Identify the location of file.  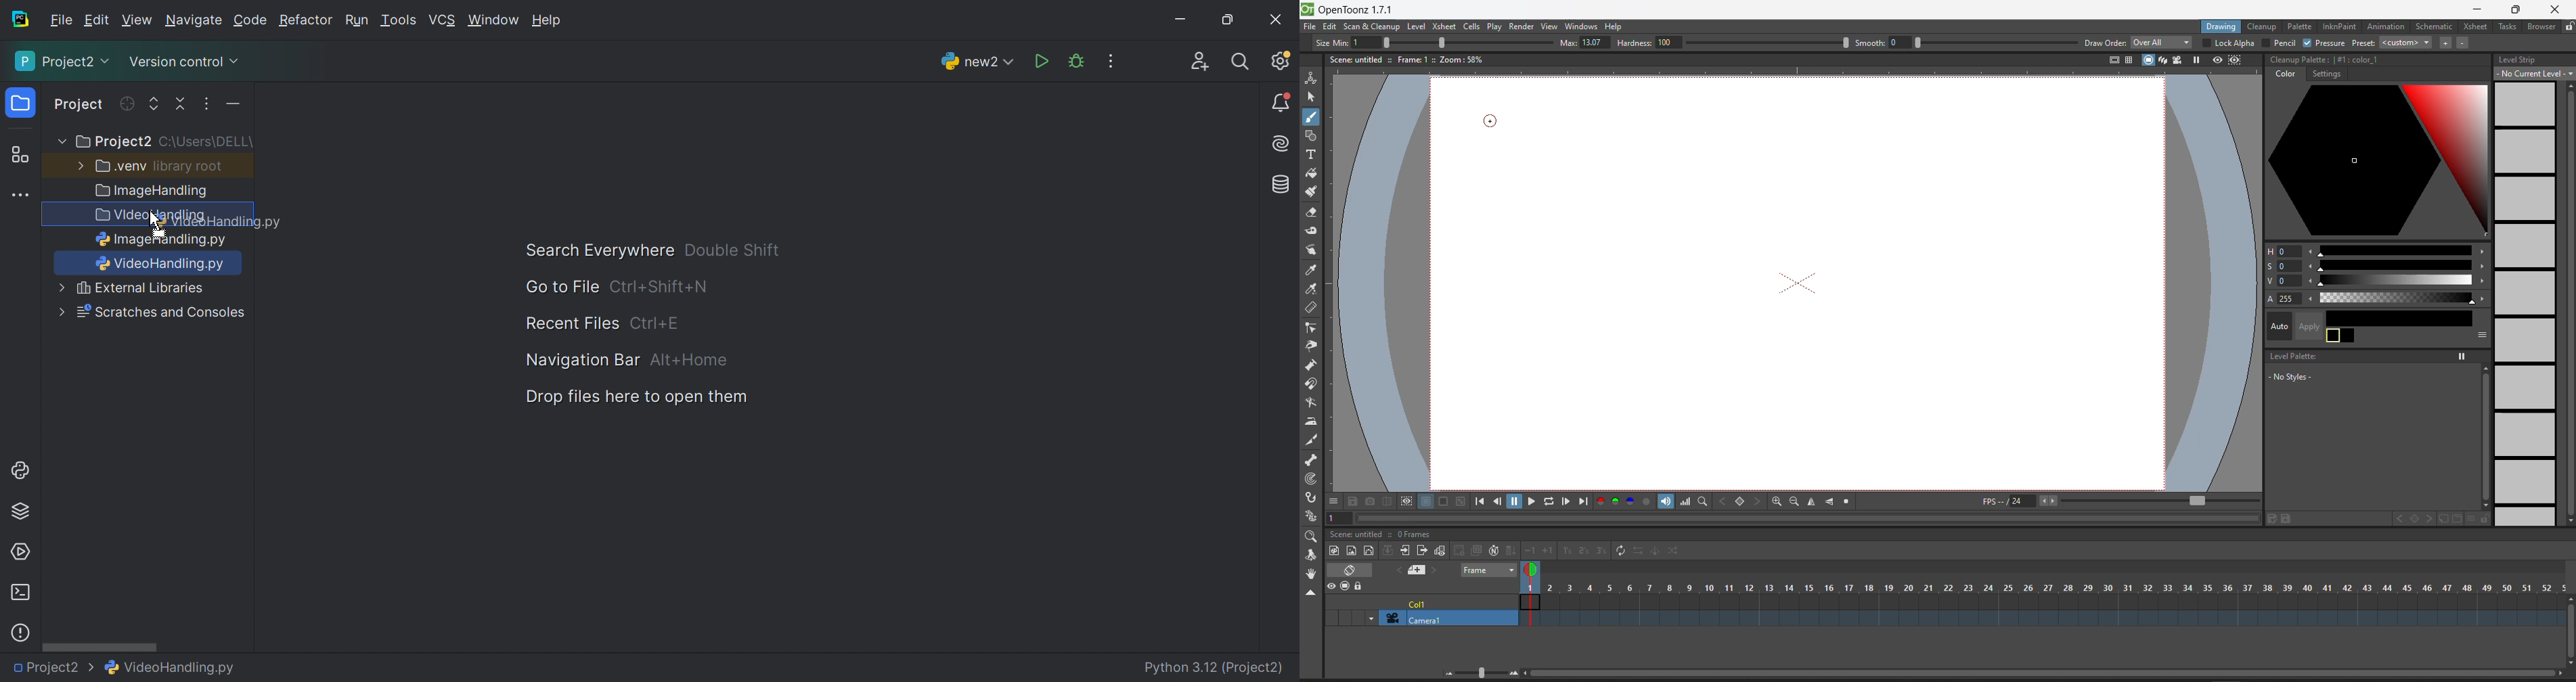
(1309, 26).